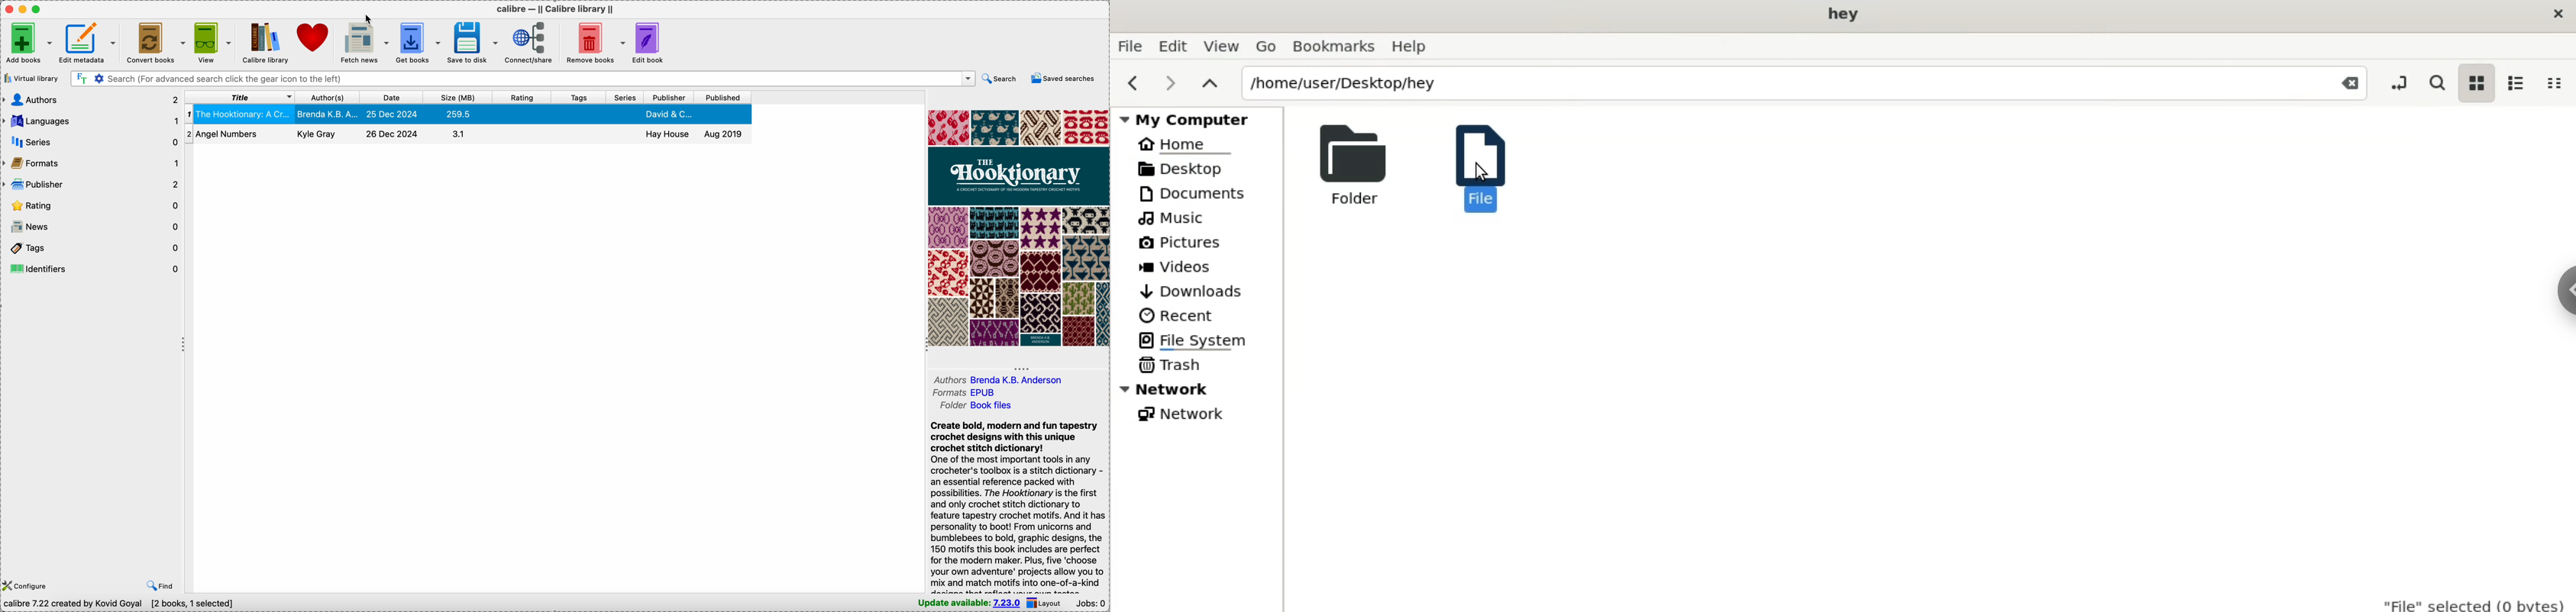  I want to click on get books, so click(418, 43).